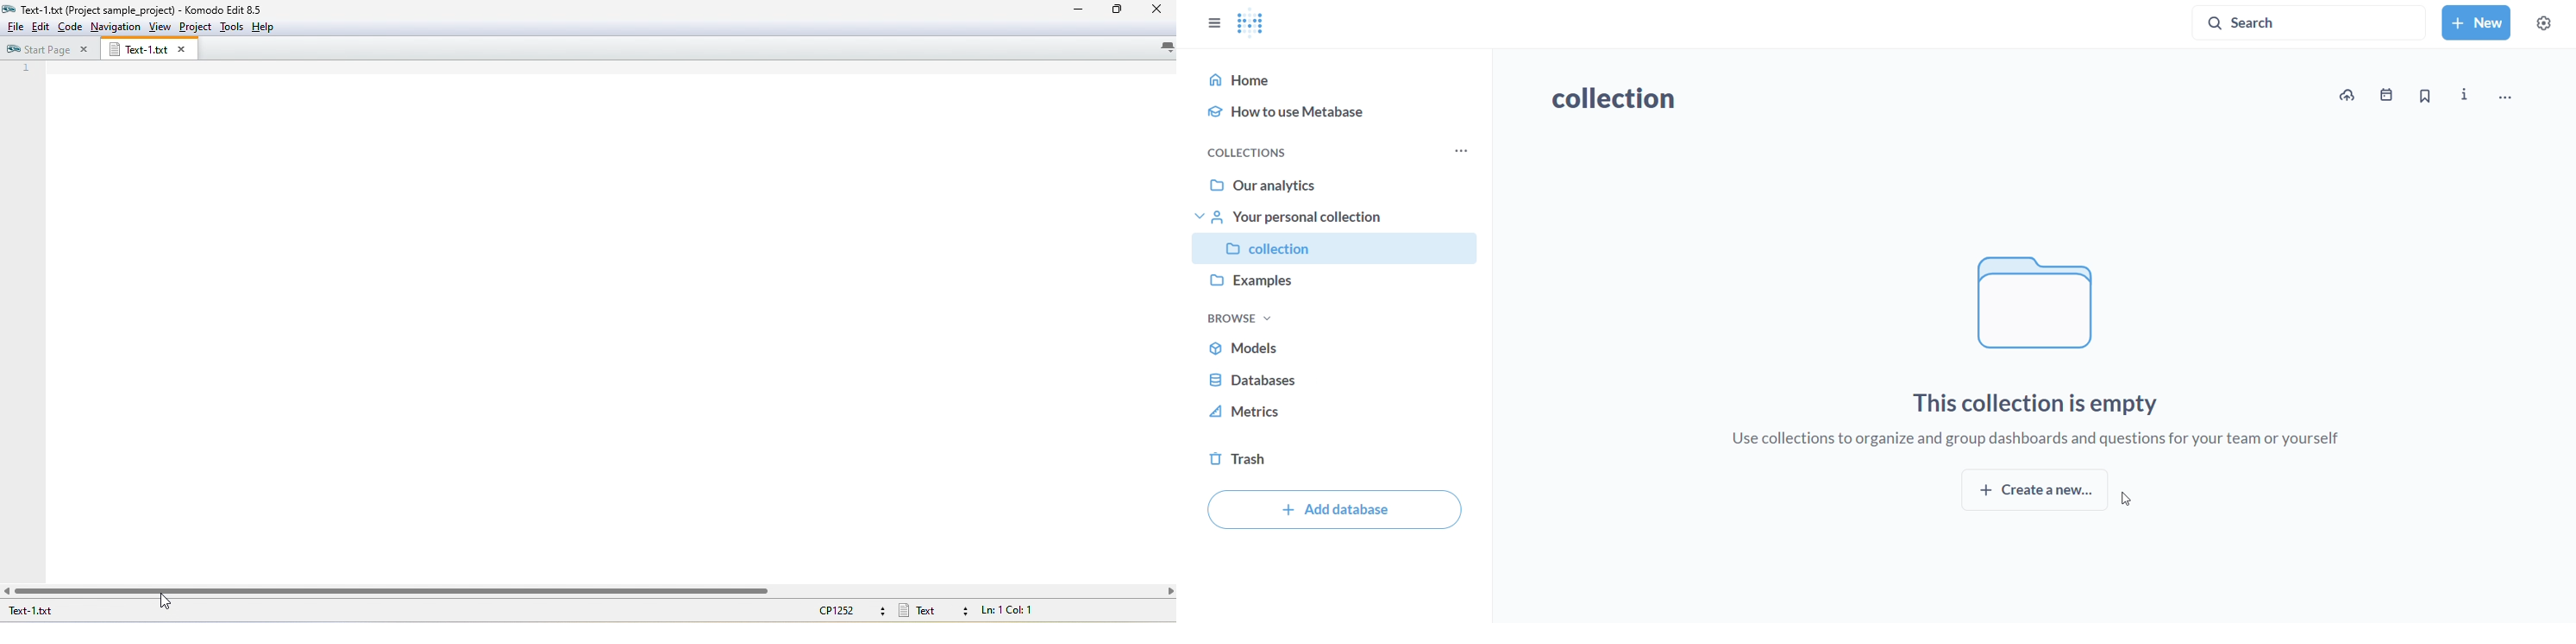  I want to click on code, so click(71, 27).